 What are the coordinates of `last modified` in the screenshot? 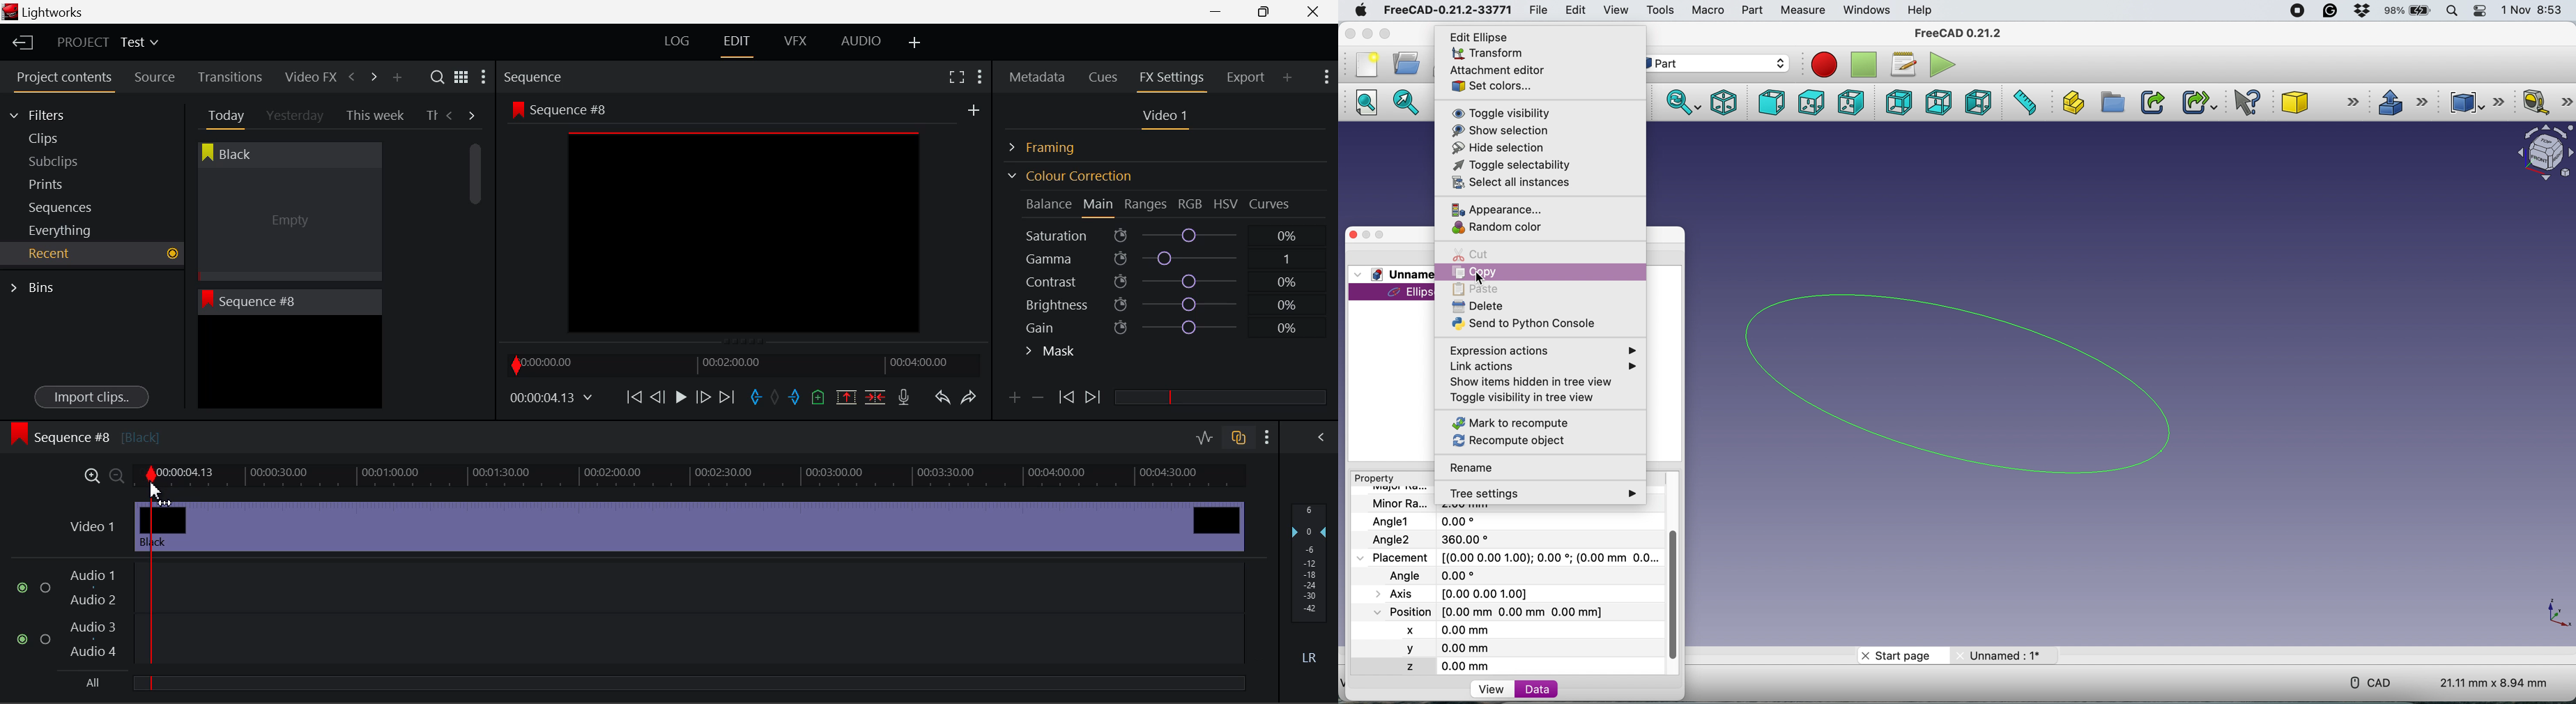 It's located at (1447, 575).